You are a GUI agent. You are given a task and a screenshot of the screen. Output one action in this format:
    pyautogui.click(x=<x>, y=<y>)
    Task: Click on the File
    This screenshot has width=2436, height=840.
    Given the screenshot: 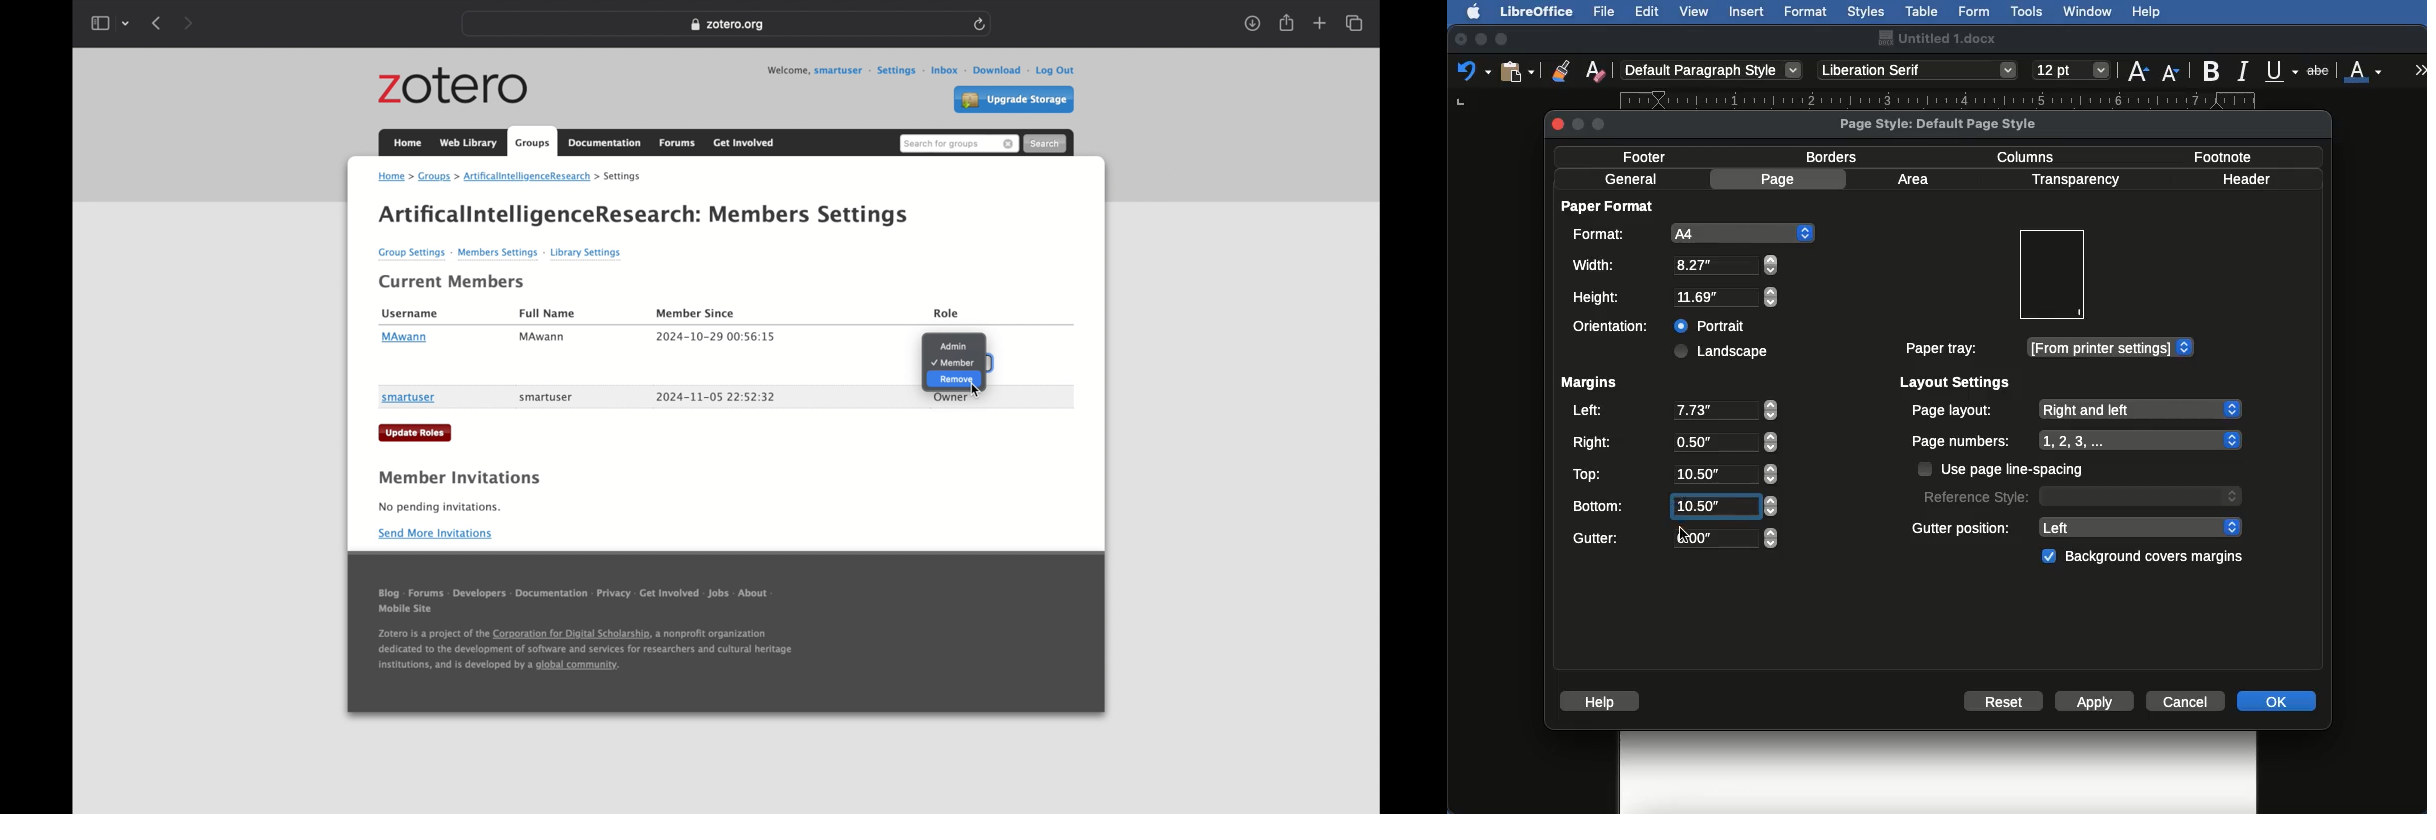 What is the action you would take?
    pyautogui.click(x=1606, y=11)
    